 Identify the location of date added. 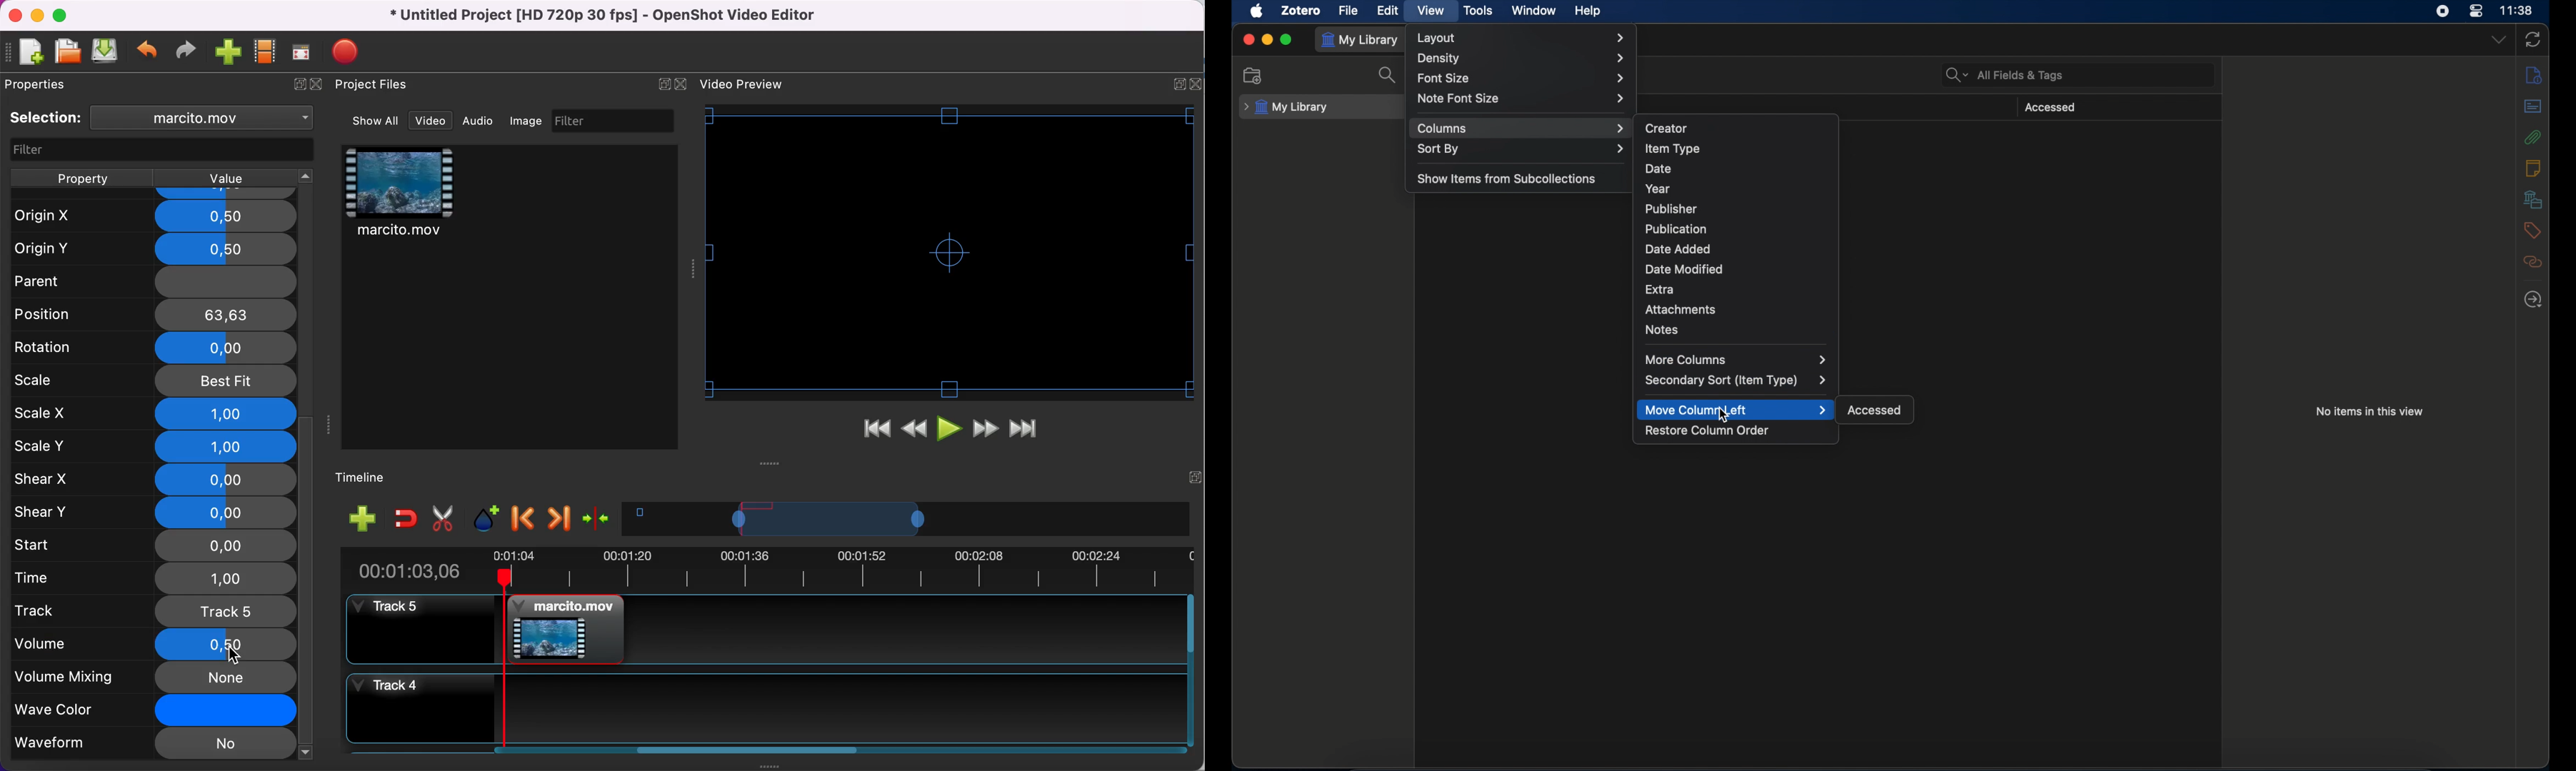
(1678, 249).